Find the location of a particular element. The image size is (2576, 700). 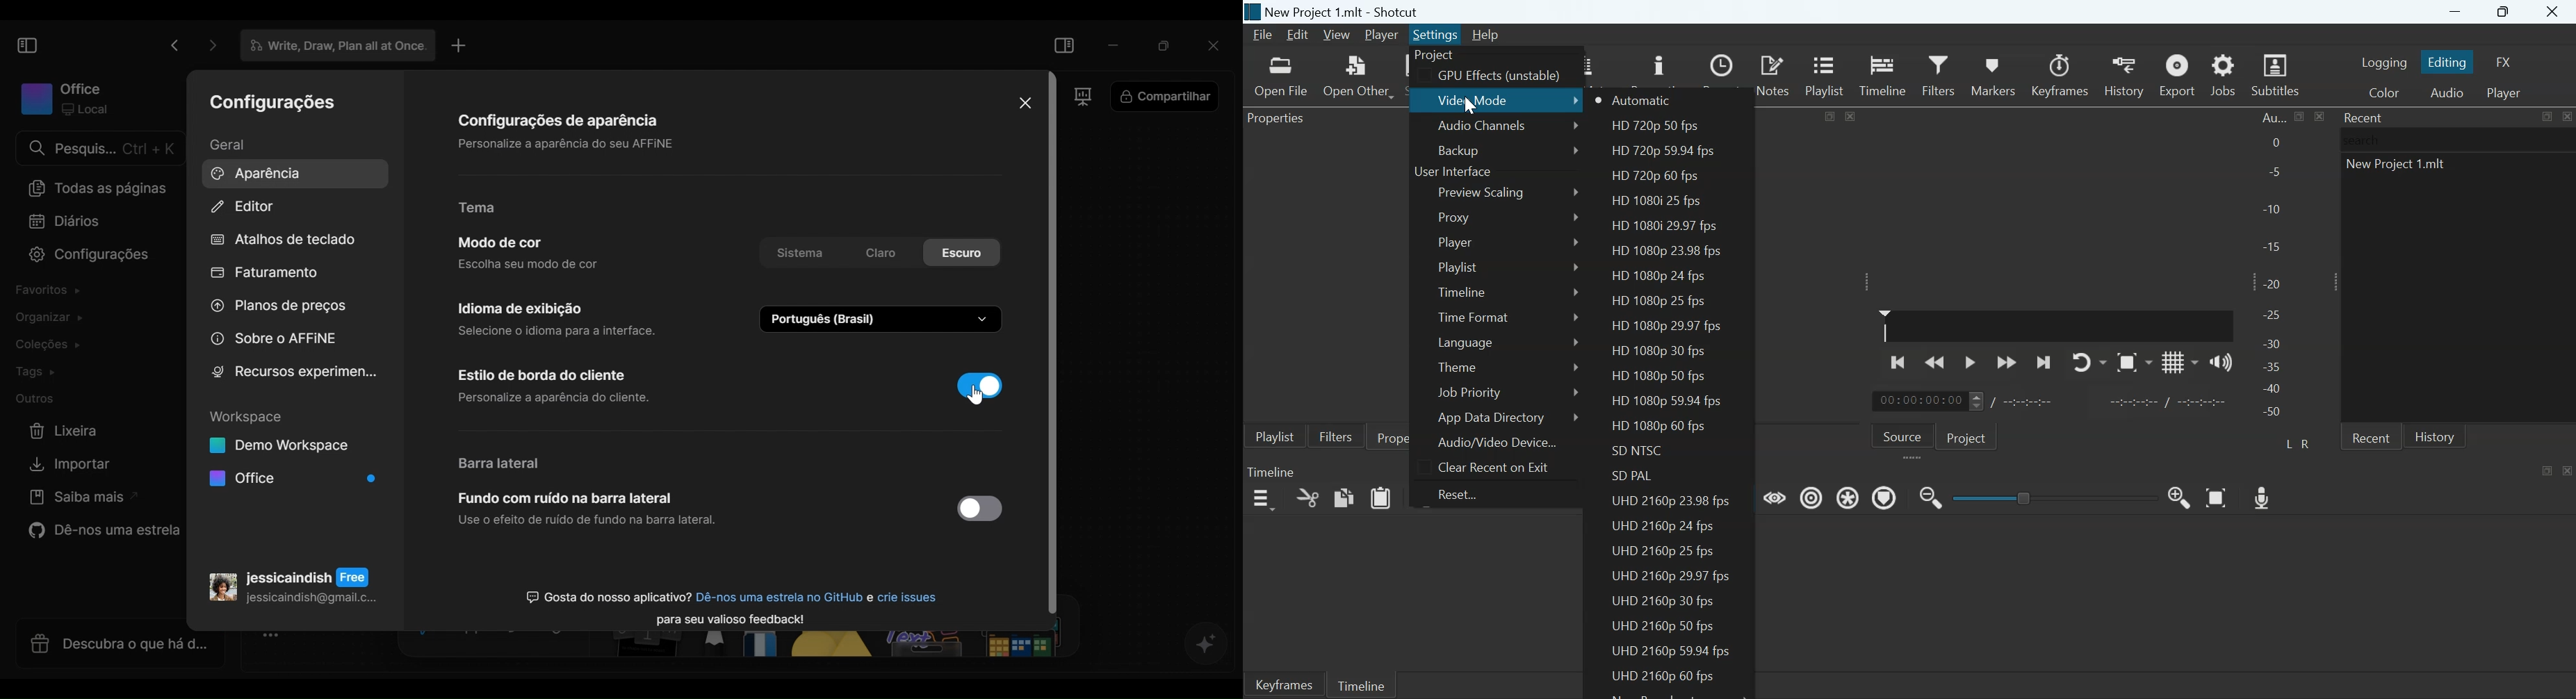

Markers is located at coordinates (1992, 74).